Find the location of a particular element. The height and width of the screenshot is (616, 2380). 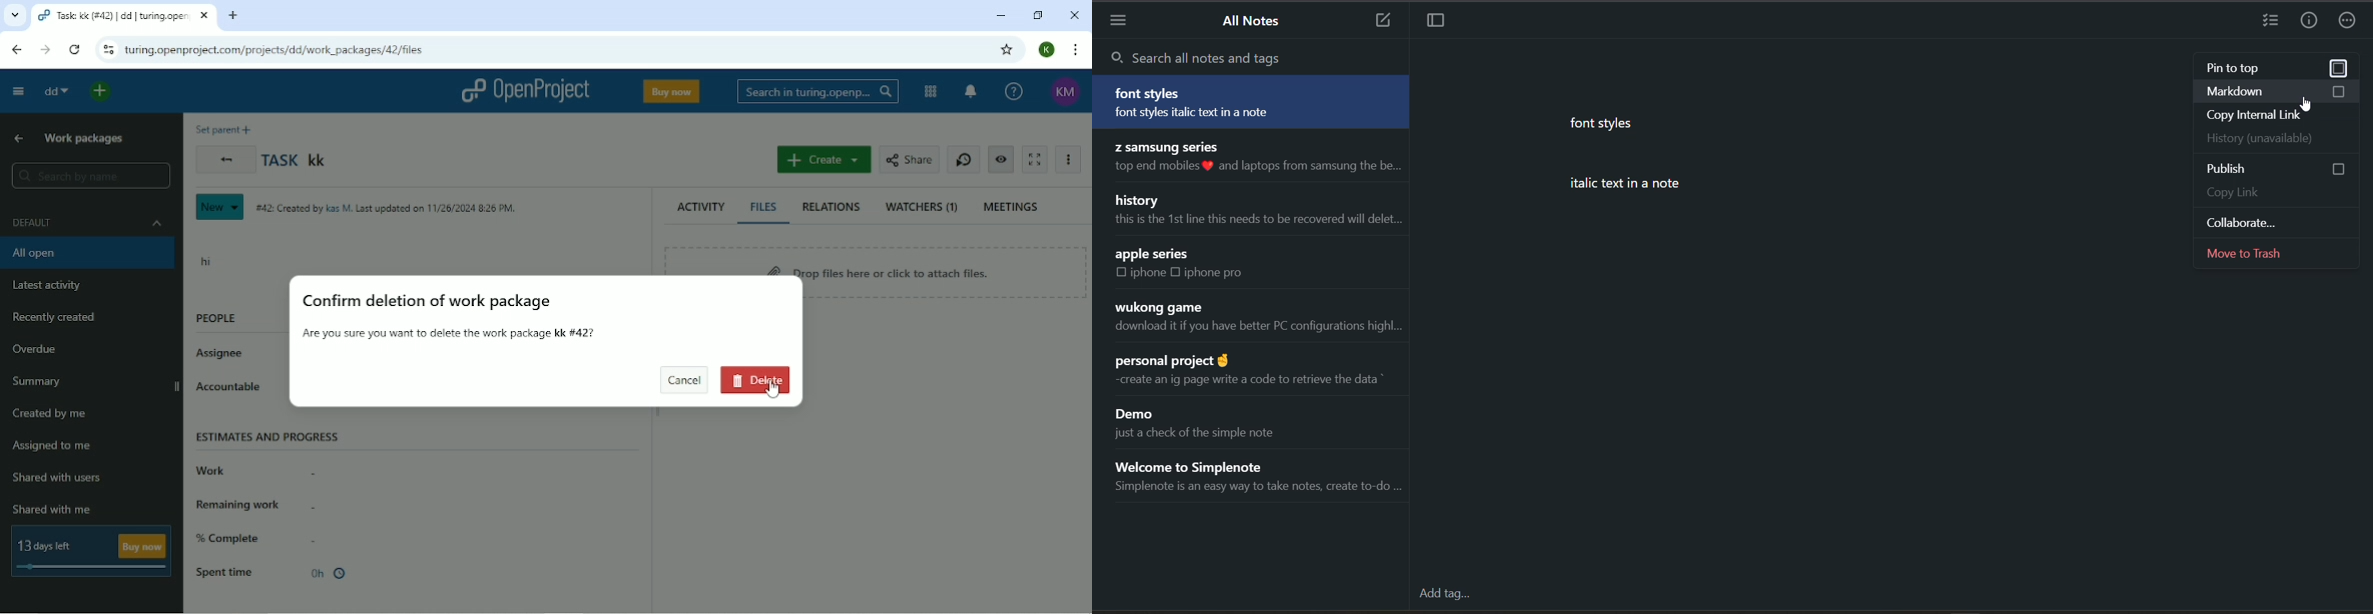

history is located at coordinates (2277, 138).